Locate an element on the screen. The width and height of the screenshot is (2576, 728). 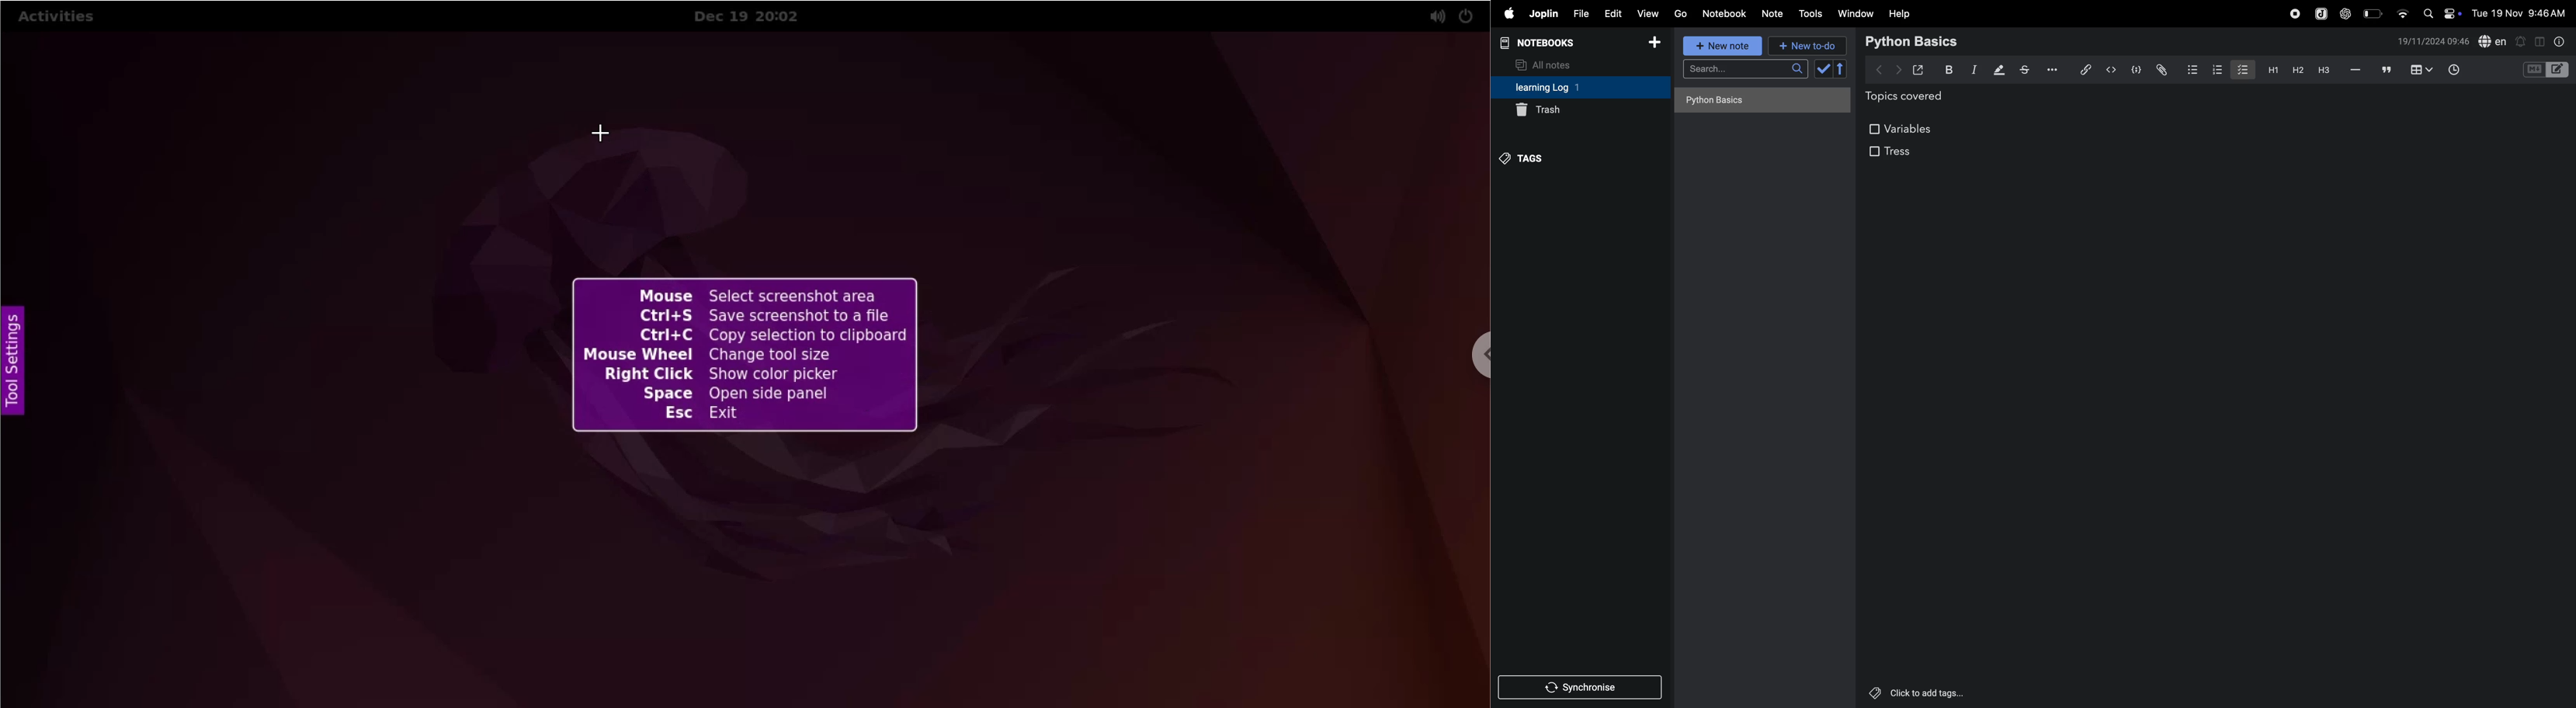
help is located at coordinates (1900, 13).